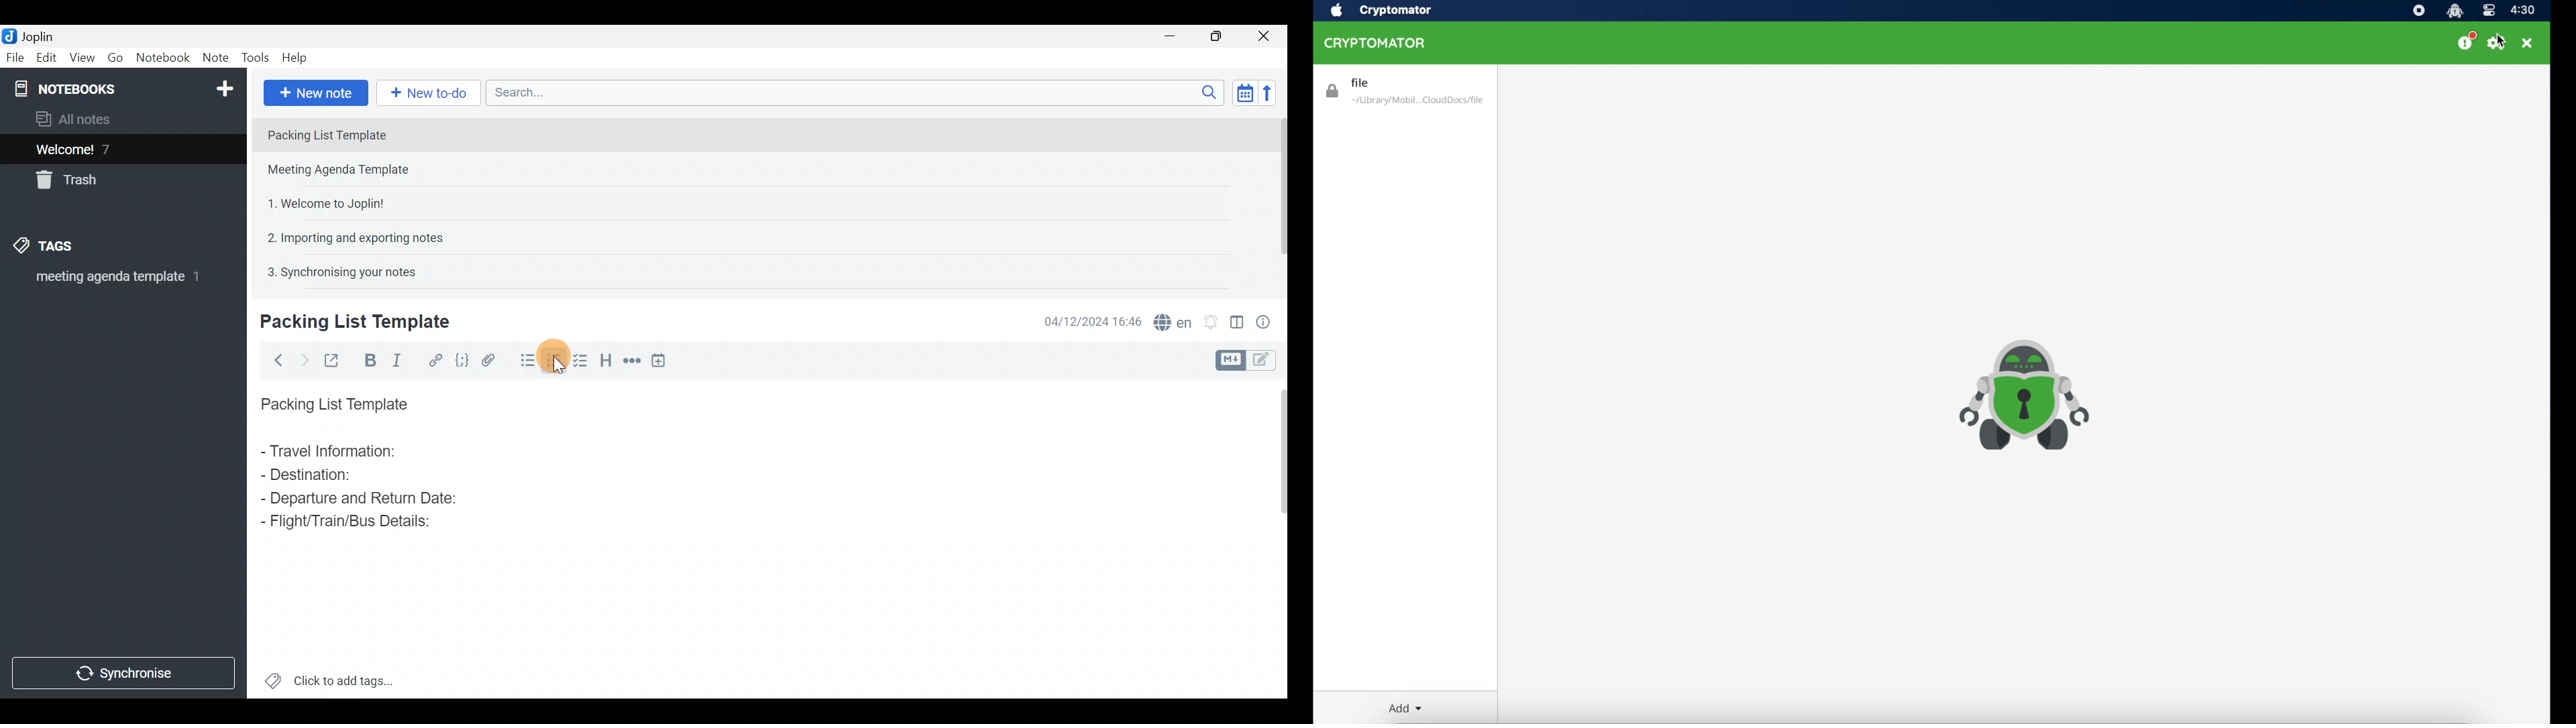 The height and width of the screenshot is (728, 2576). Describe the element at coordinates (368, 359) in the screenshot. I see `Bold` at that location.